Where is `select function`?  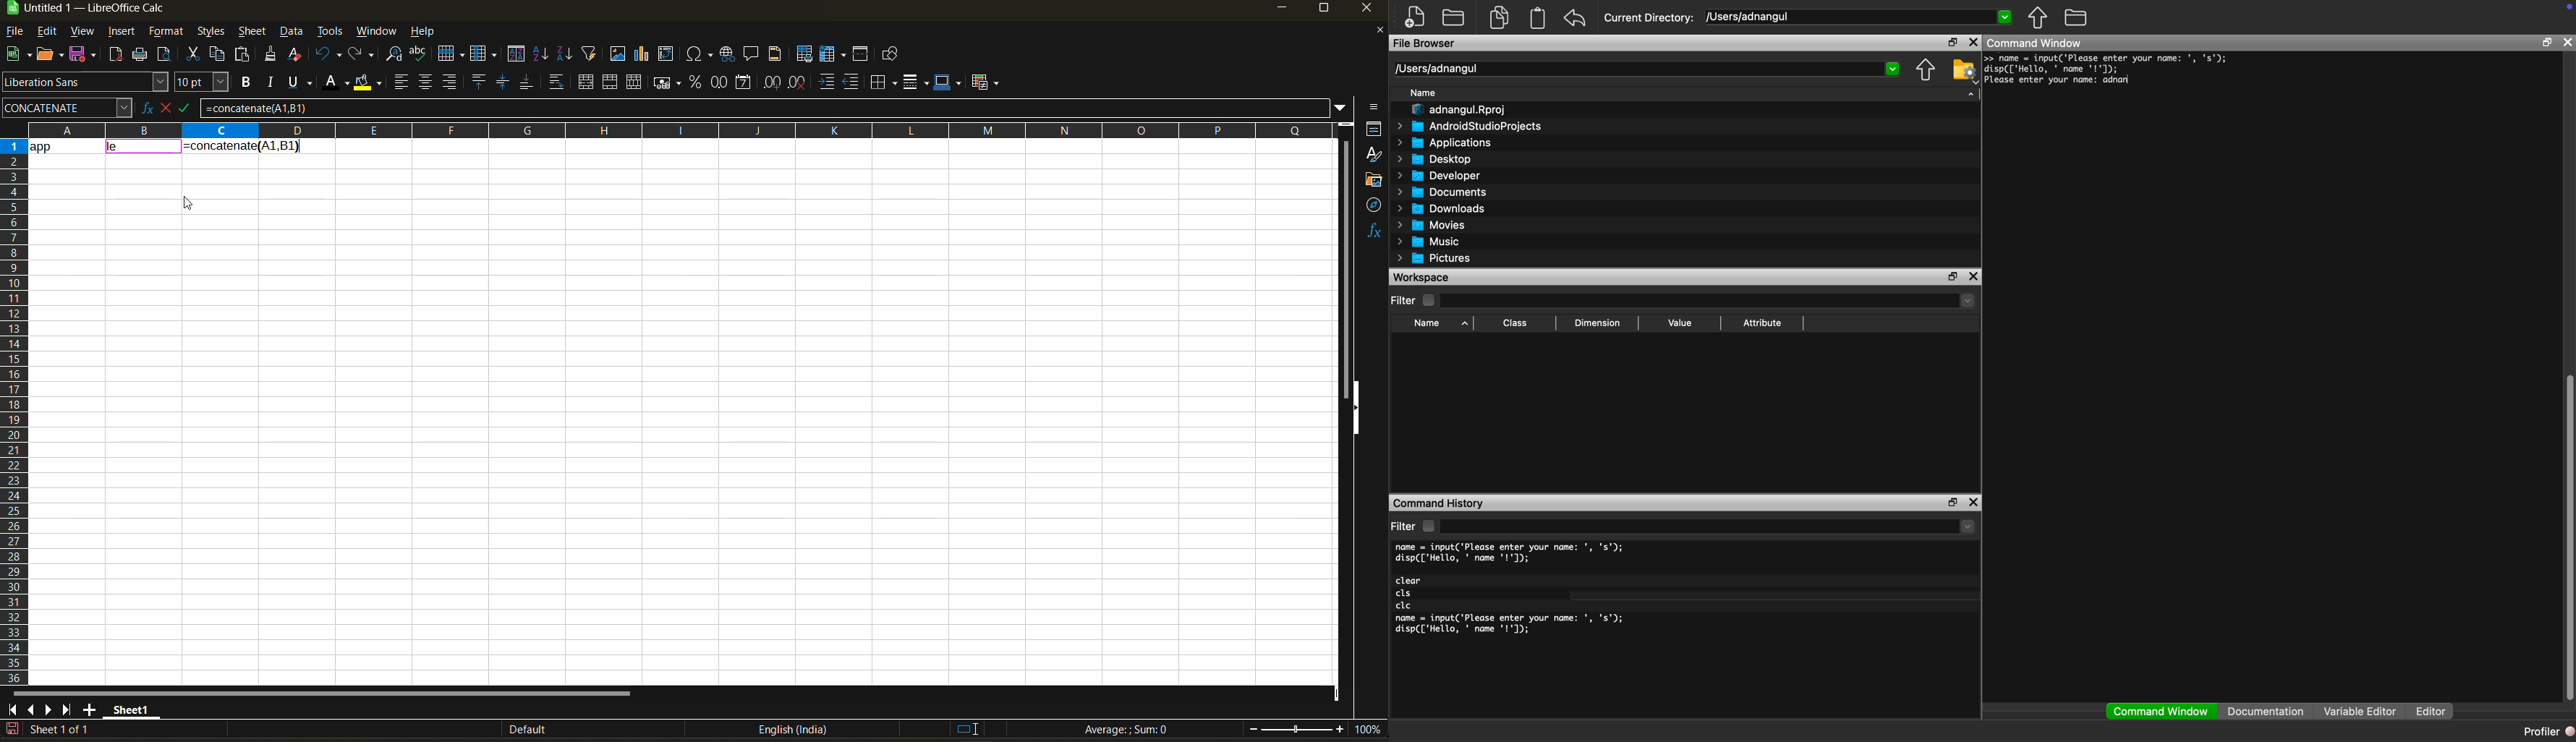
select function is located at coordinates (169, 106).